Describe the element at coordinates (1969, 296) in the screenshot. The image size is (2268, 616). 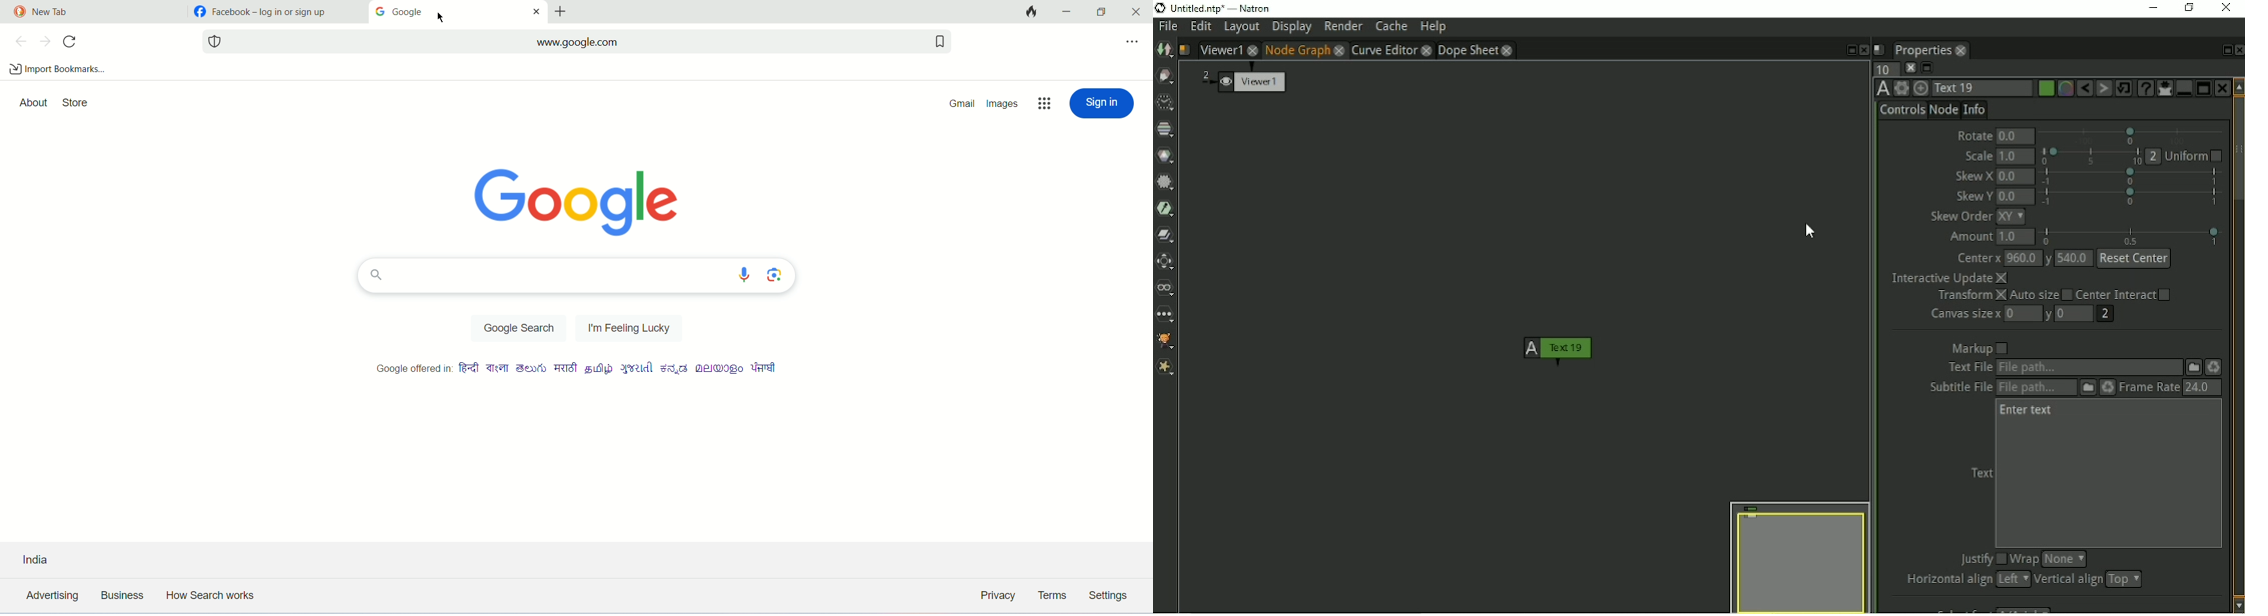
I see `Transform` at that location.